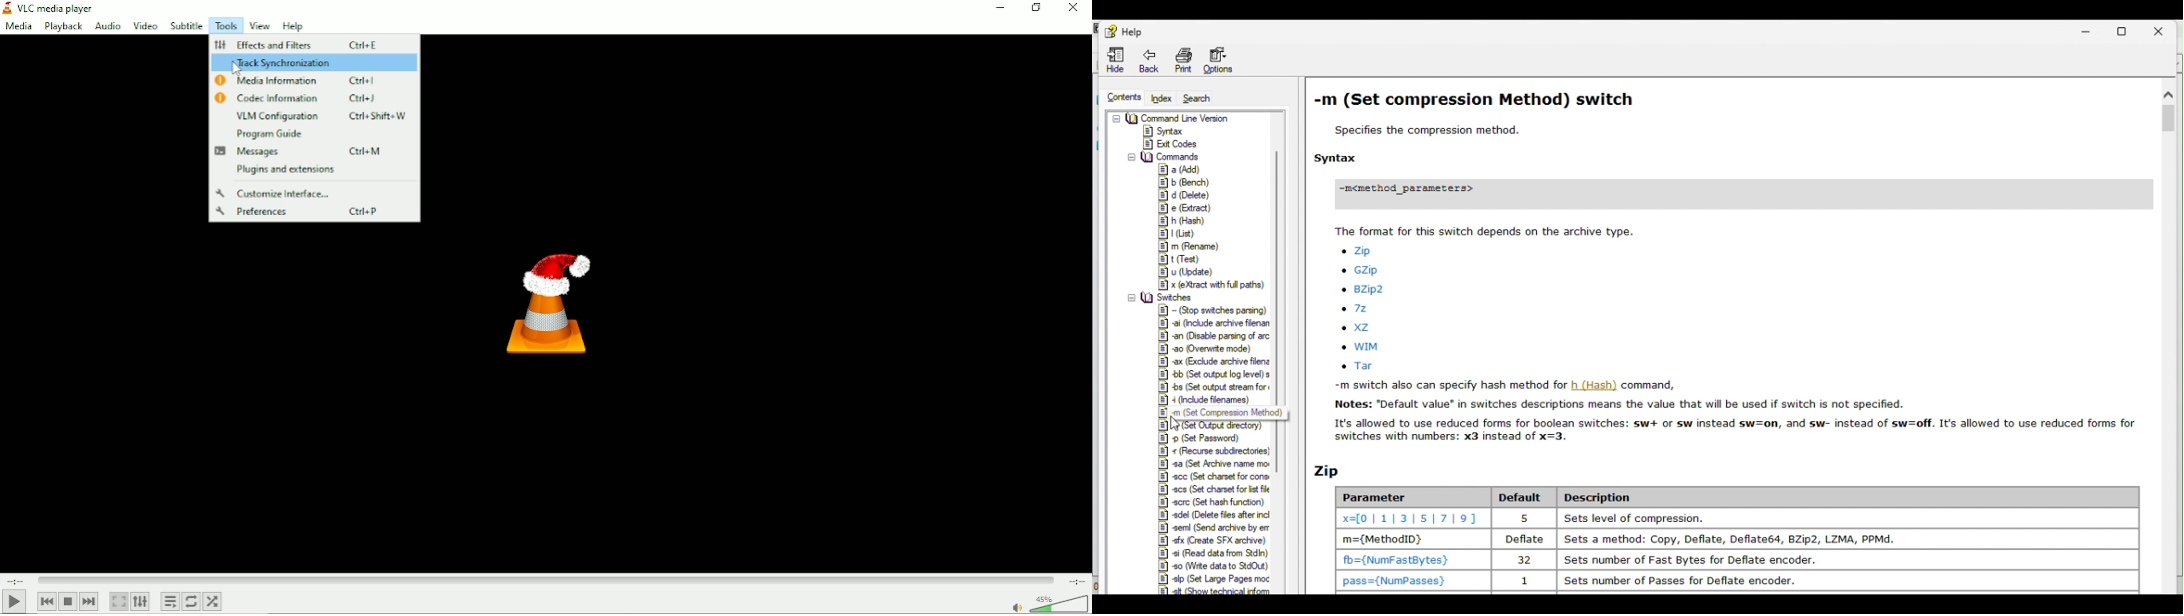 The width and height of the screenshot is (2184, 616). I want to click on Command Line Version, so click(1175, 118).